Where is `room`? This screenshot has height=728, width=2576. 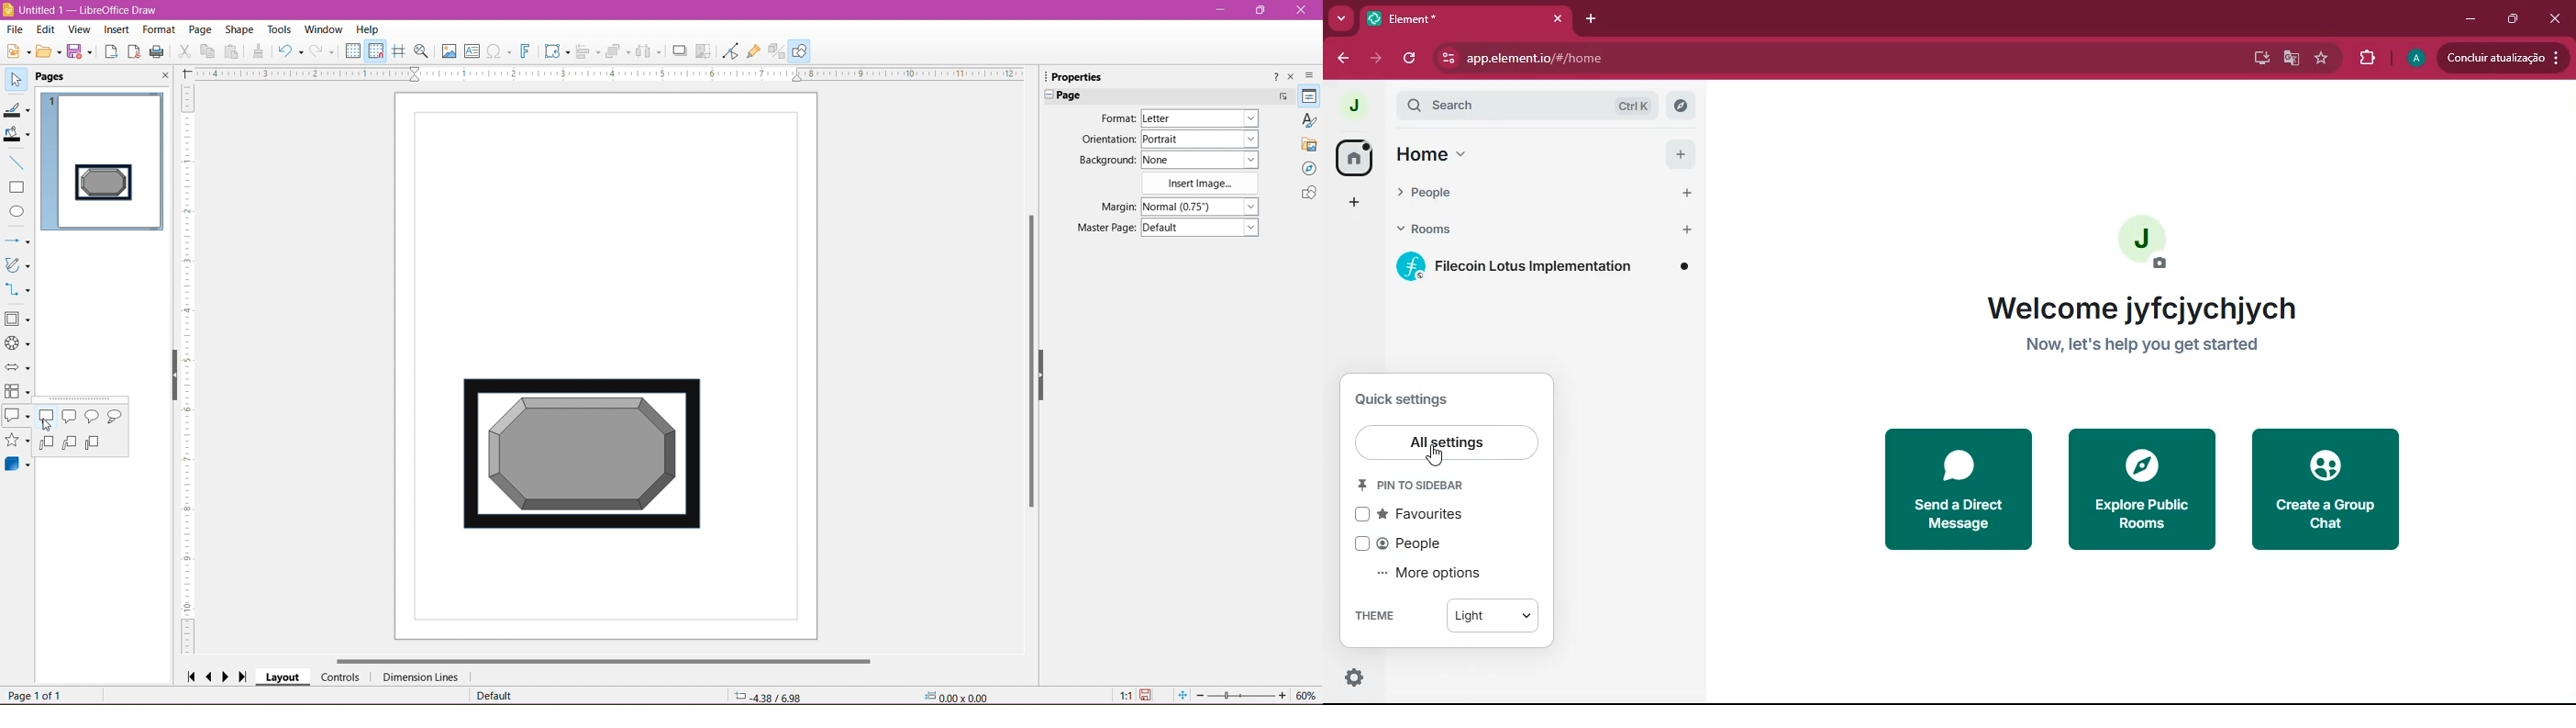 room is located at coordinates (1546, 266).